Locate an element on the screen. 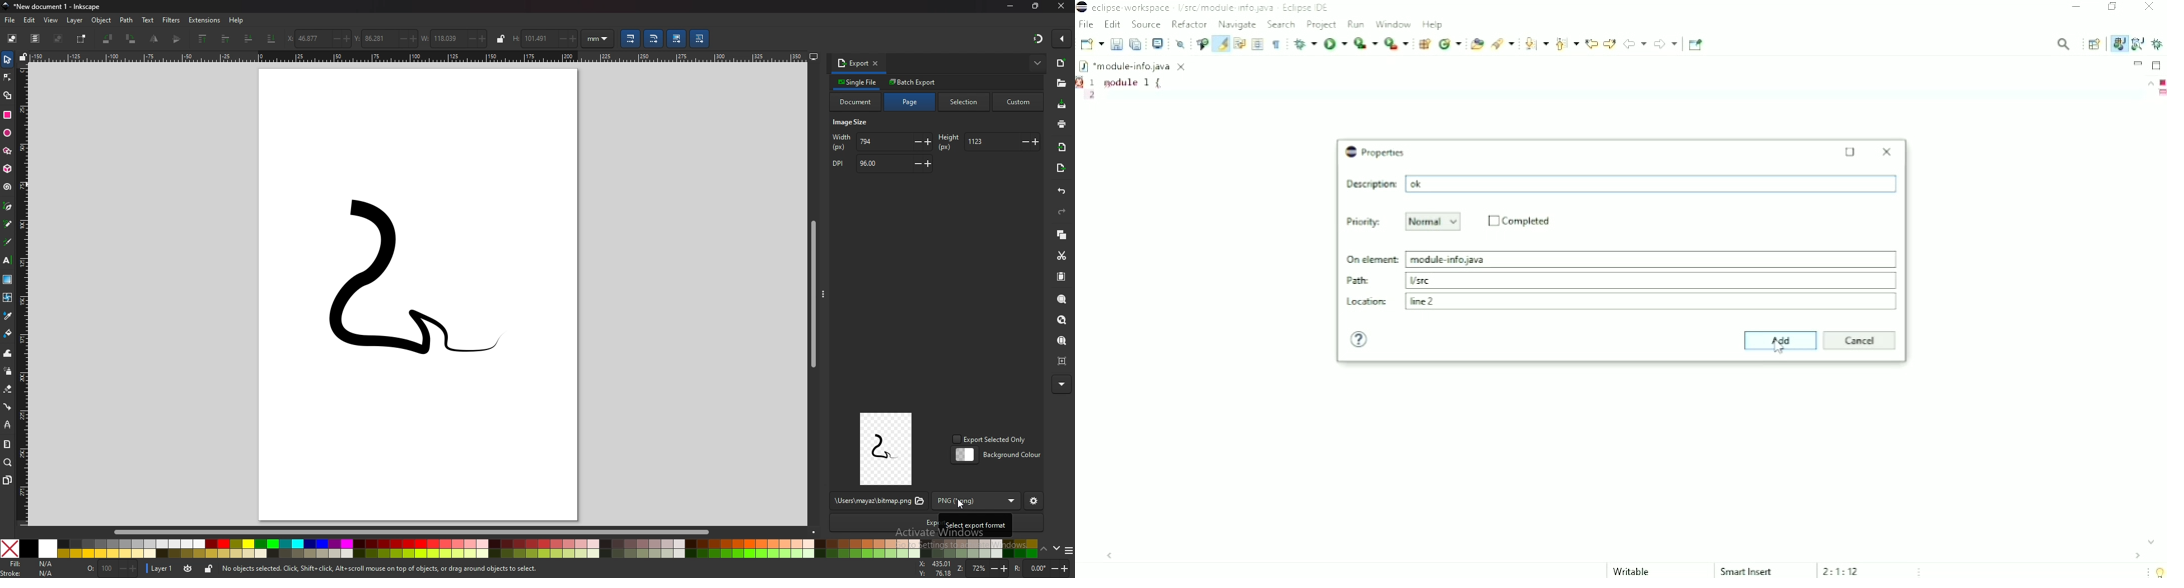  resize is located at coordinates (1036, 6).